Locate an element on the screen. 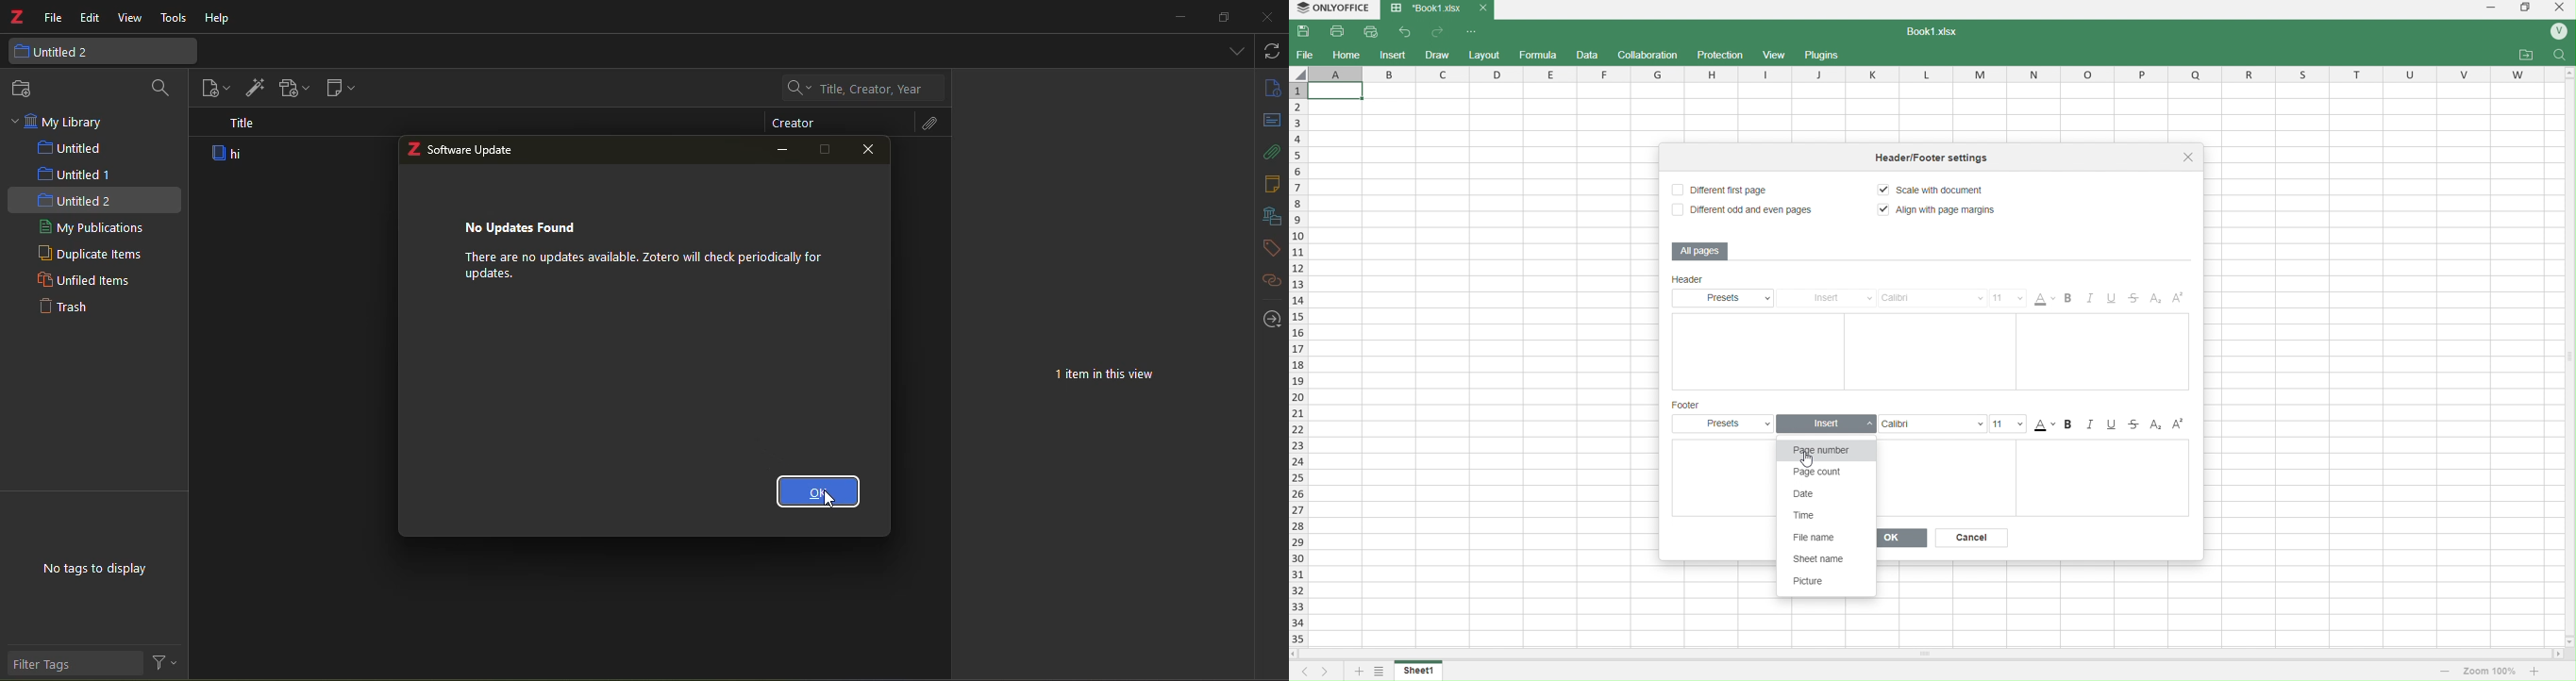 The height and width of the screenshot is (700, 2576). item is located at coordinates (232, 155).